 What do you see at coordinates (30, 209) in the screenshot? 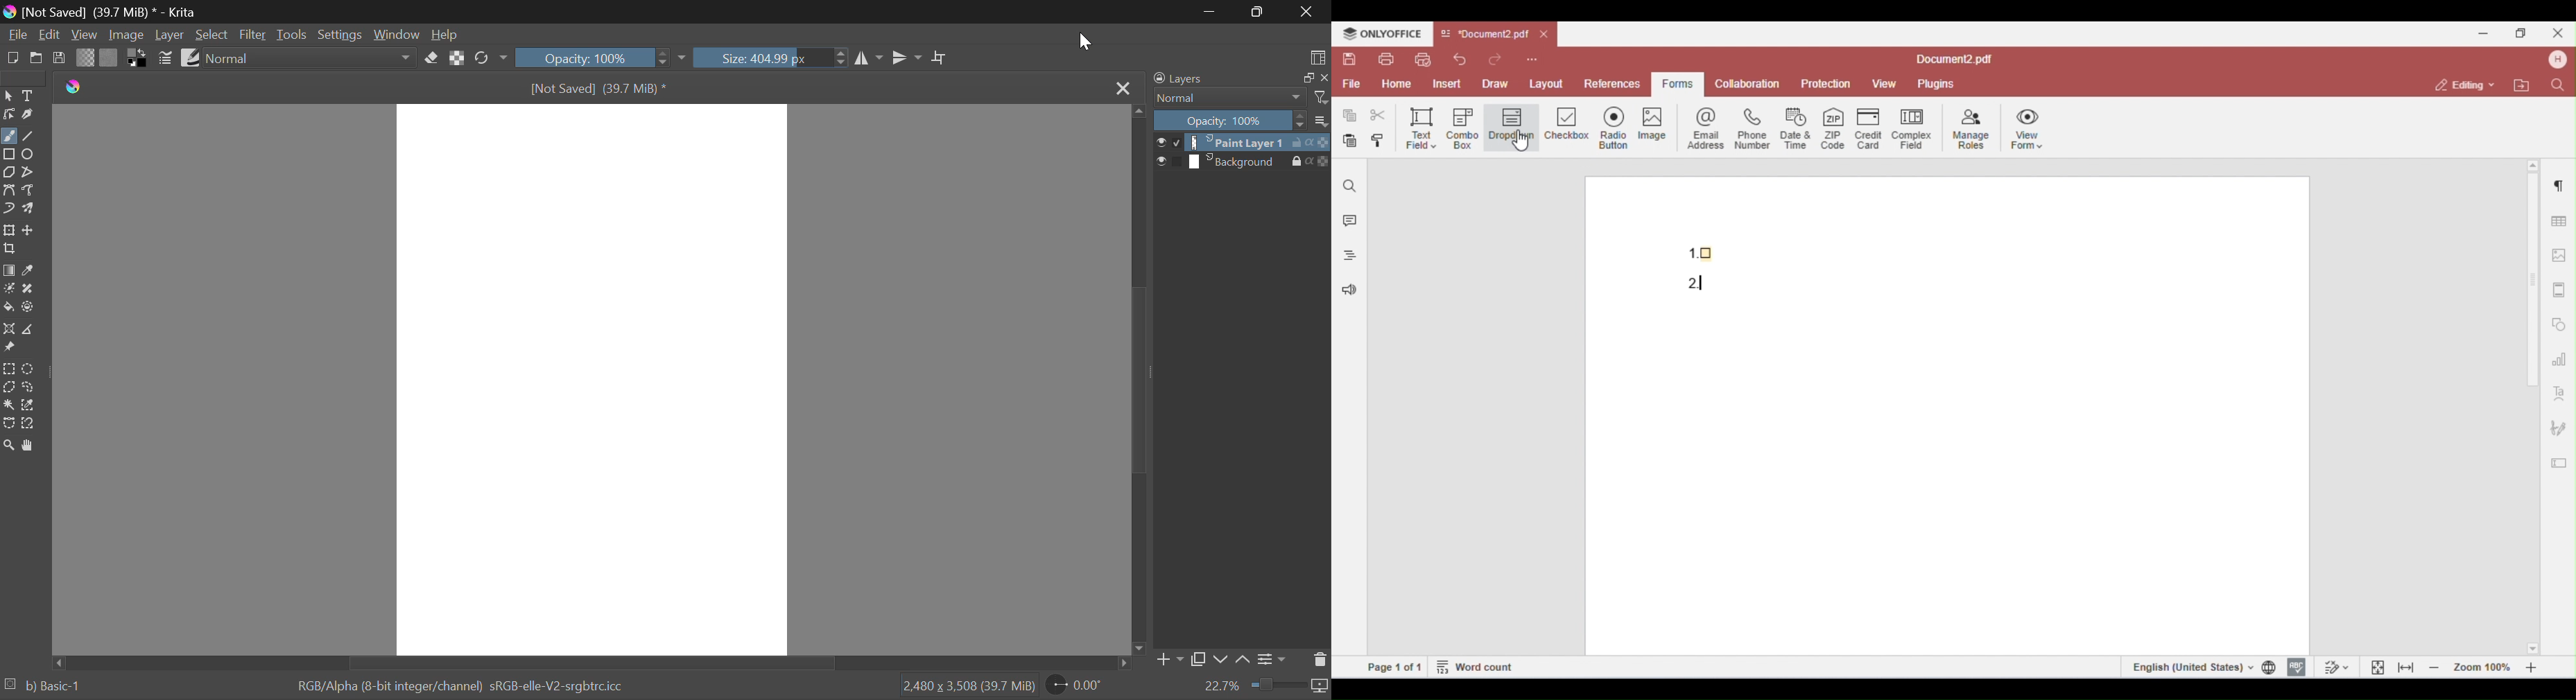
I see `Multibrush Tool` at bounding box center [30, 209].